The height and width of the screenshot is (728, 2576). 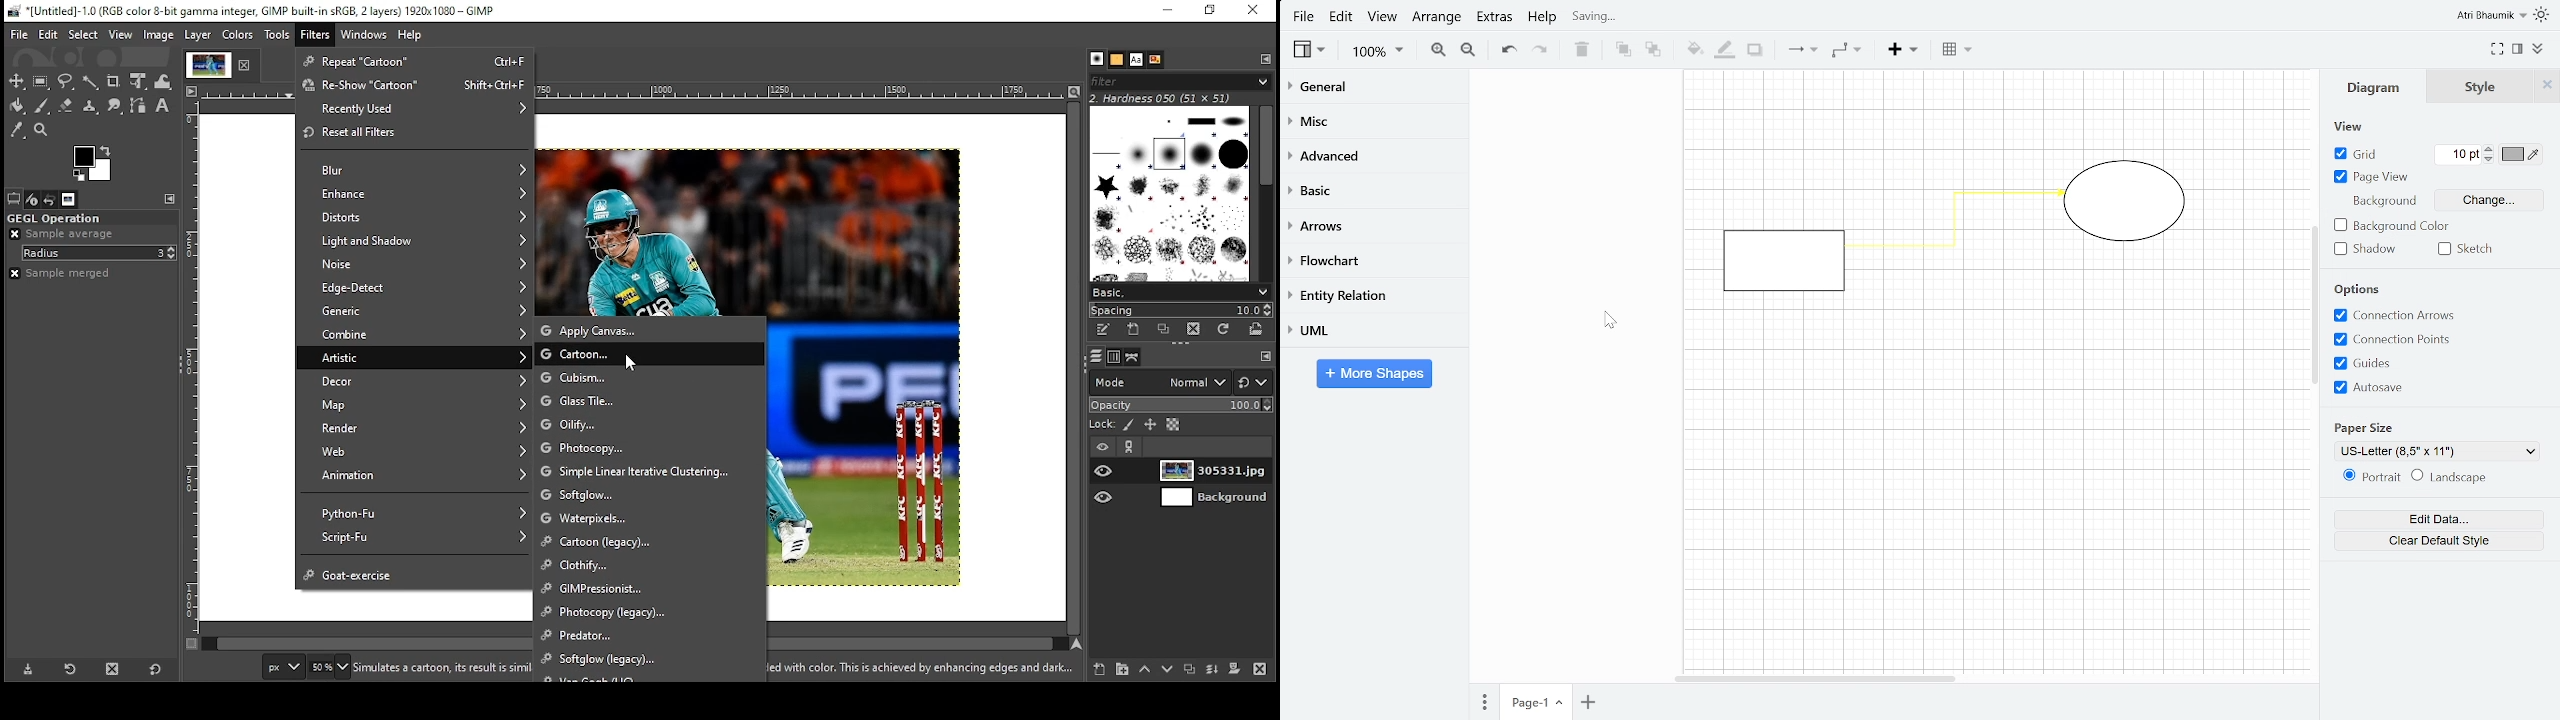 I want to click on unified transform tool, so click(x=139, y=80).